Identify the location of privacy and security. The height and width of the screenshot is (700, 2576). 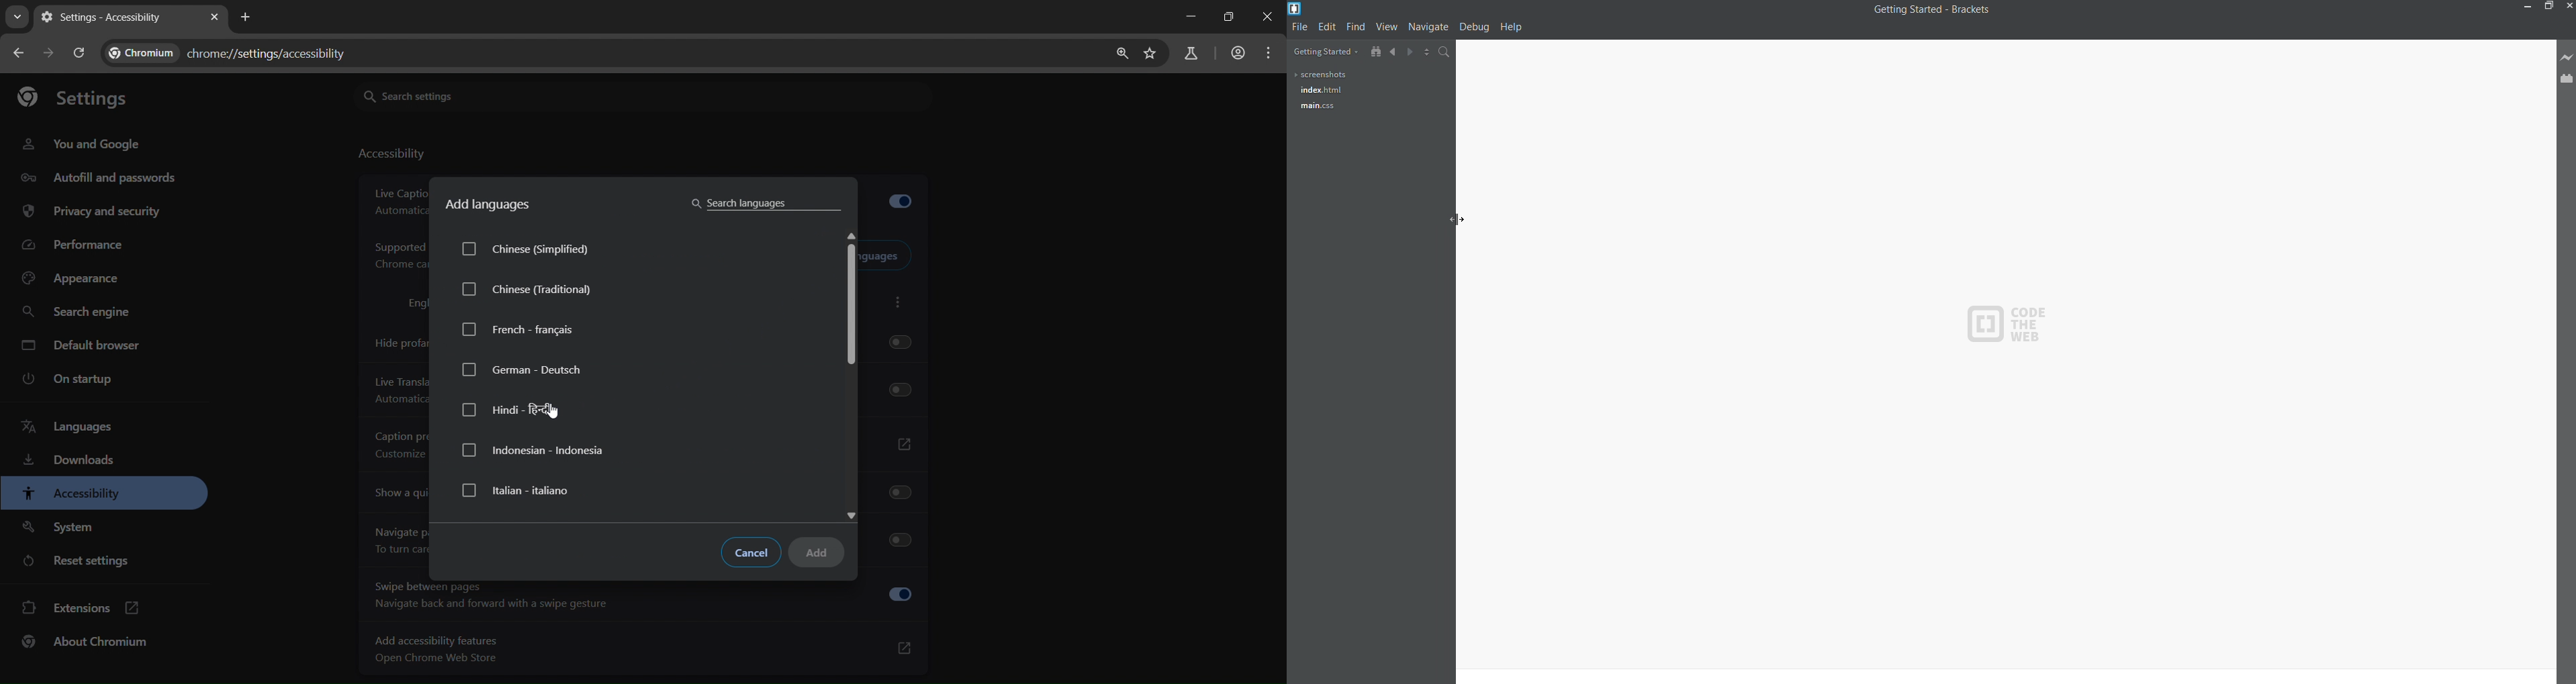
(95, 212).